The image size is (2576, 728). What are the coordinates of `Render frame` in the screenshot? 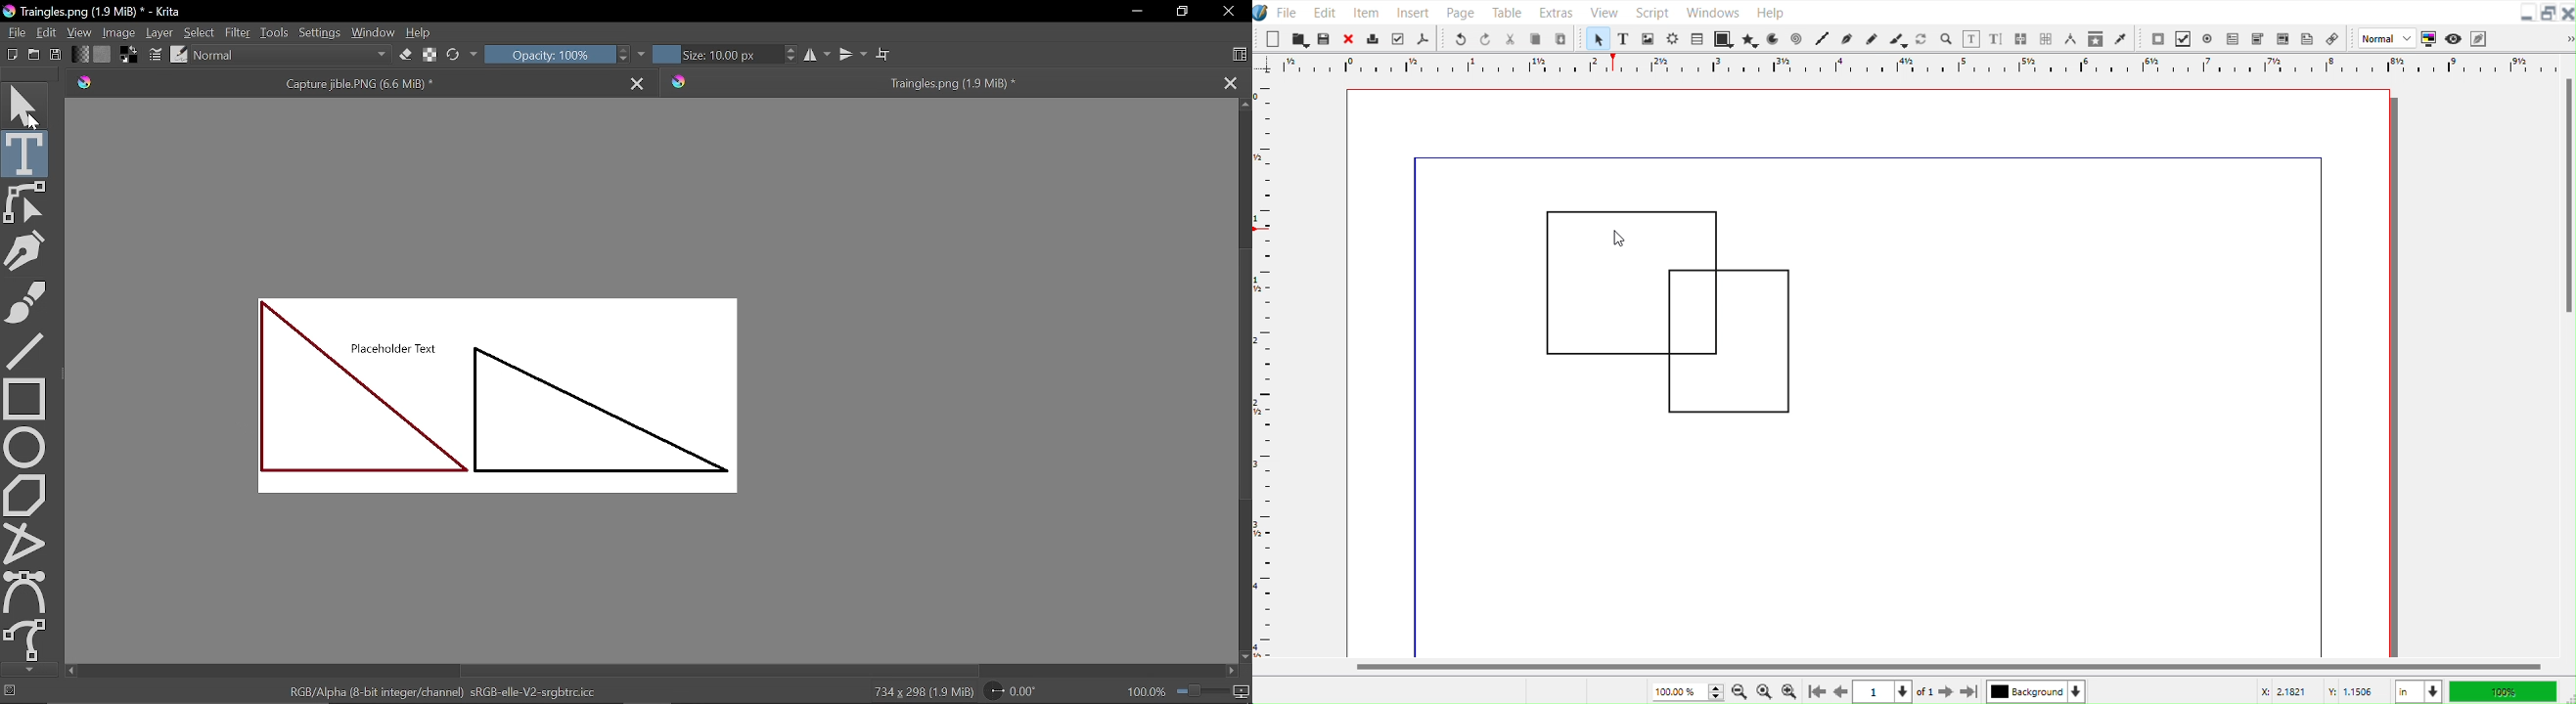 It's located at (1674, 39).